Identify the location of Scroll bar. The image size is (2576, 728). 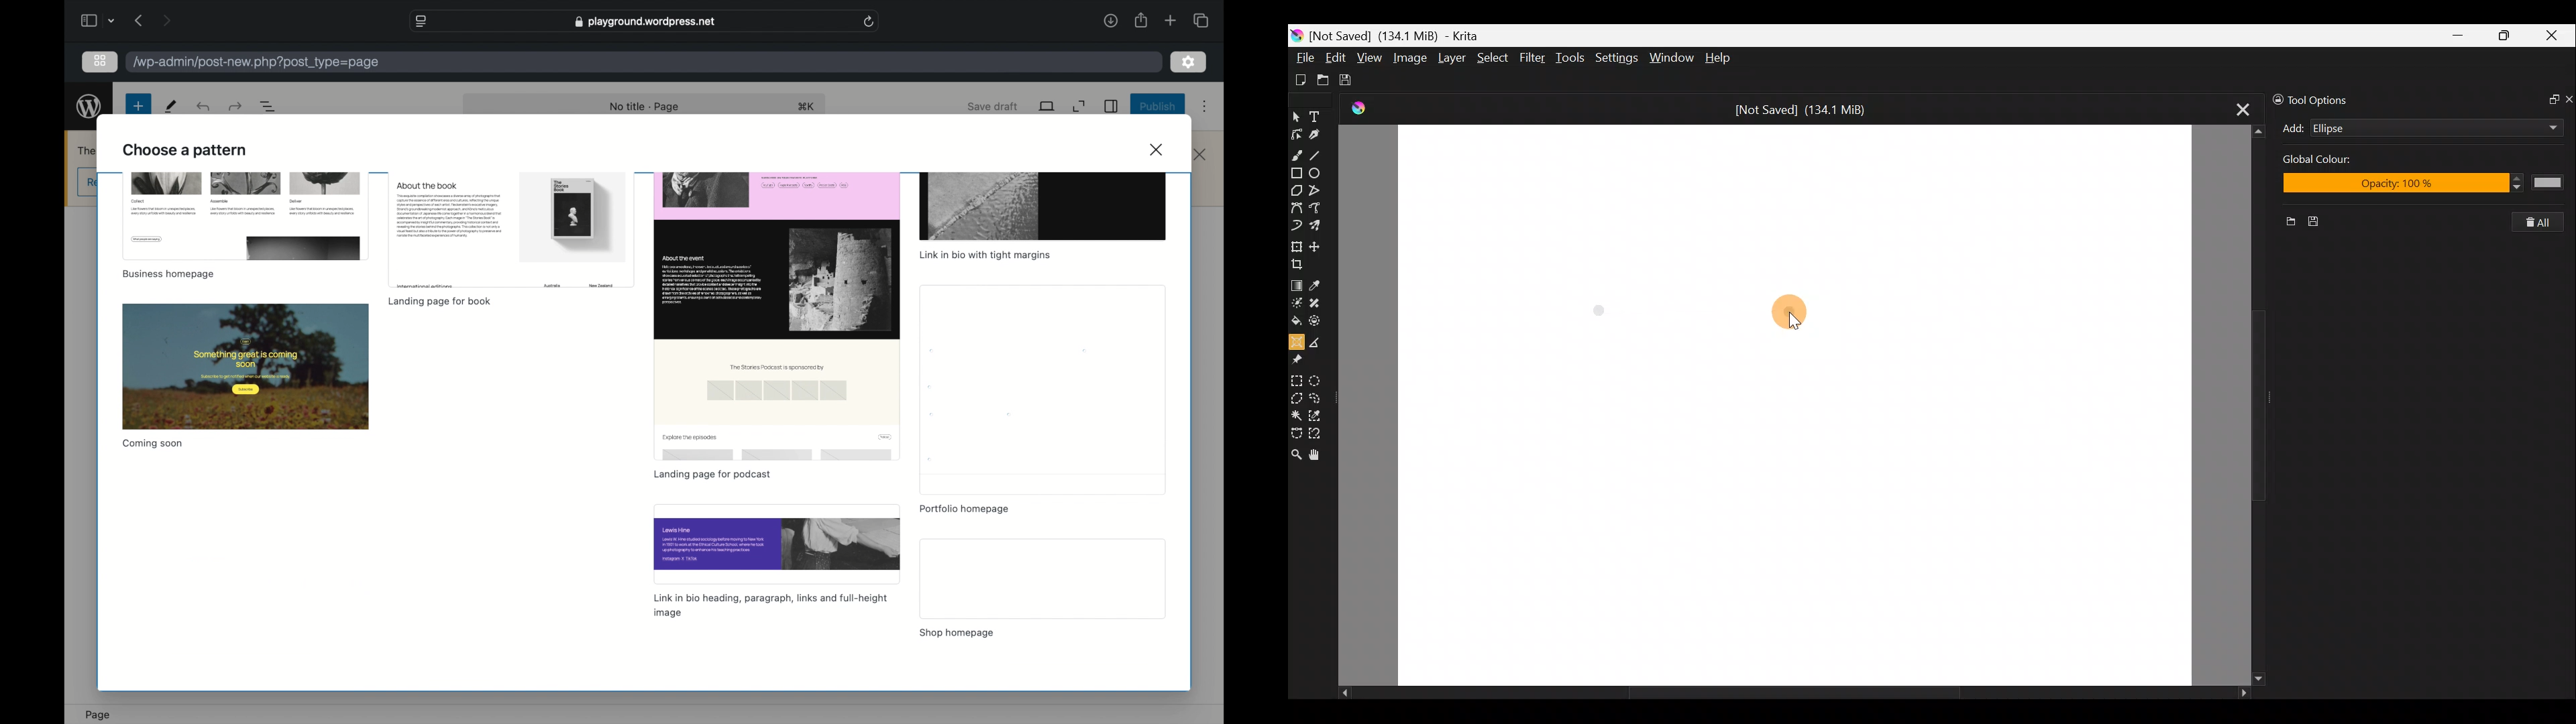
(2241, 404).